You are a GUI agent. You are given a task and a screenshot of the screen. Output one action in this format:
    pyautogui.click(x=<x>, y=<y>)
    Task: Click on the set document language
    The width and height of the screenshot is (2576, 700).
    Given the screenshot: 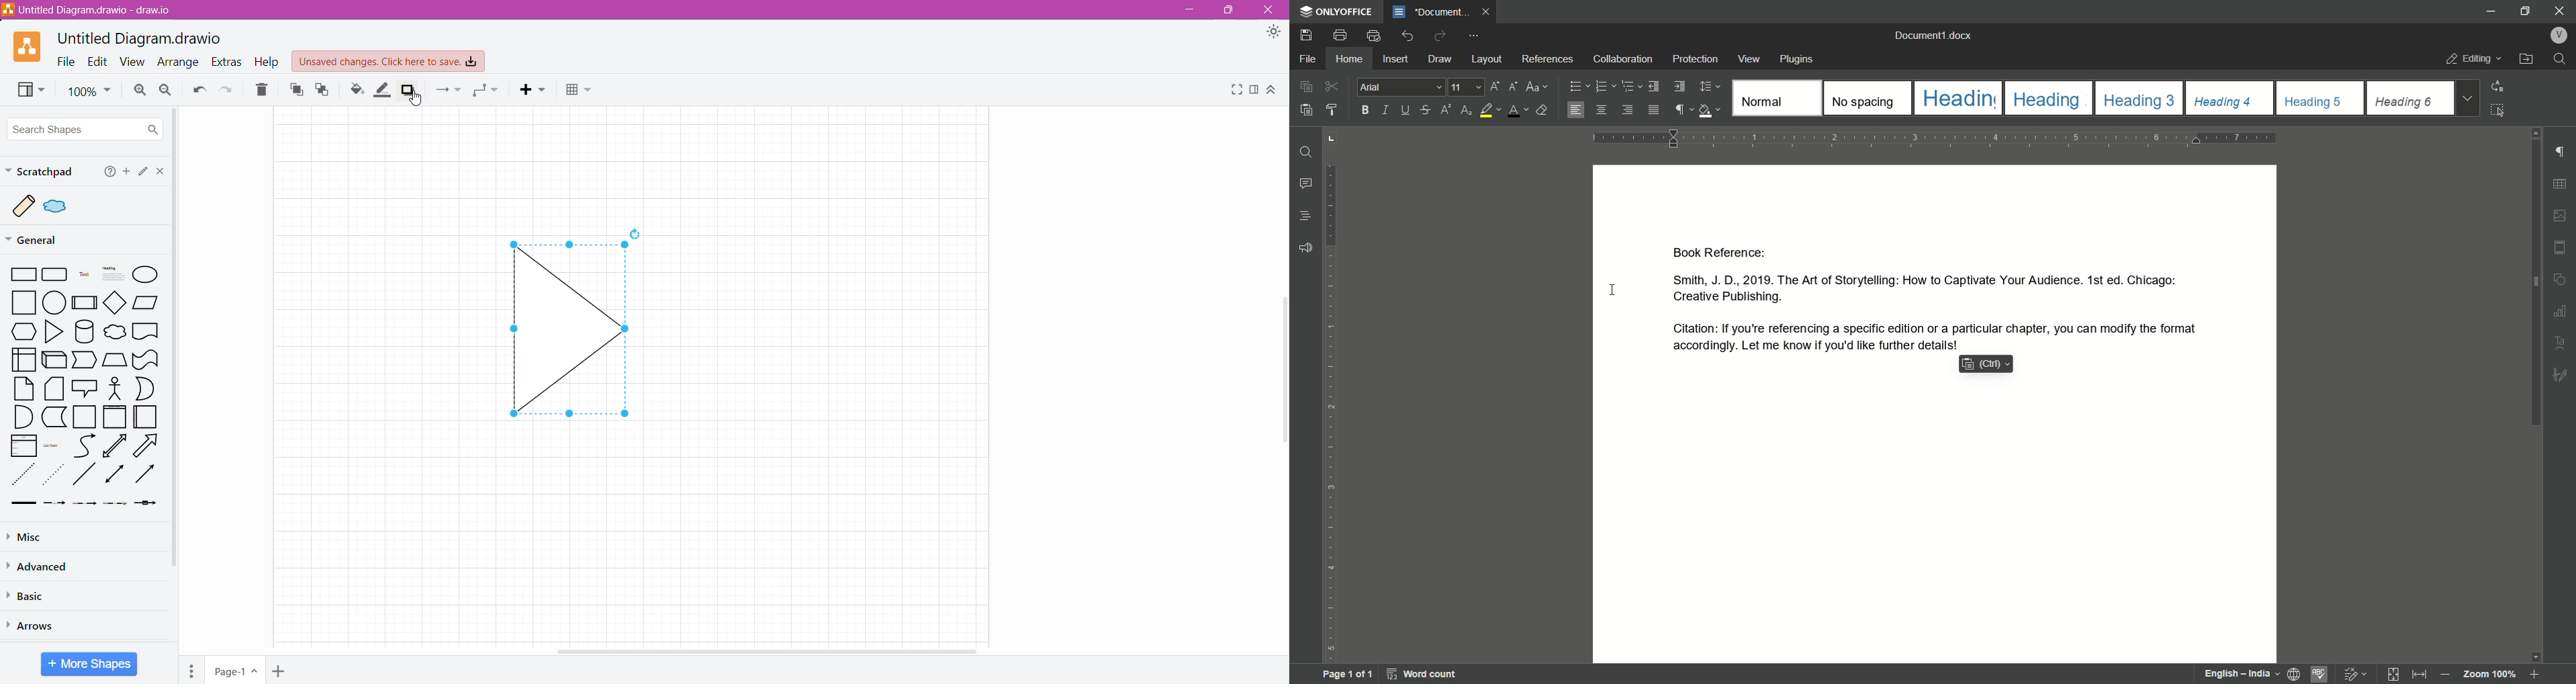 What is the action you would take?
    pyautogui.click(x=2294, y=673)
    